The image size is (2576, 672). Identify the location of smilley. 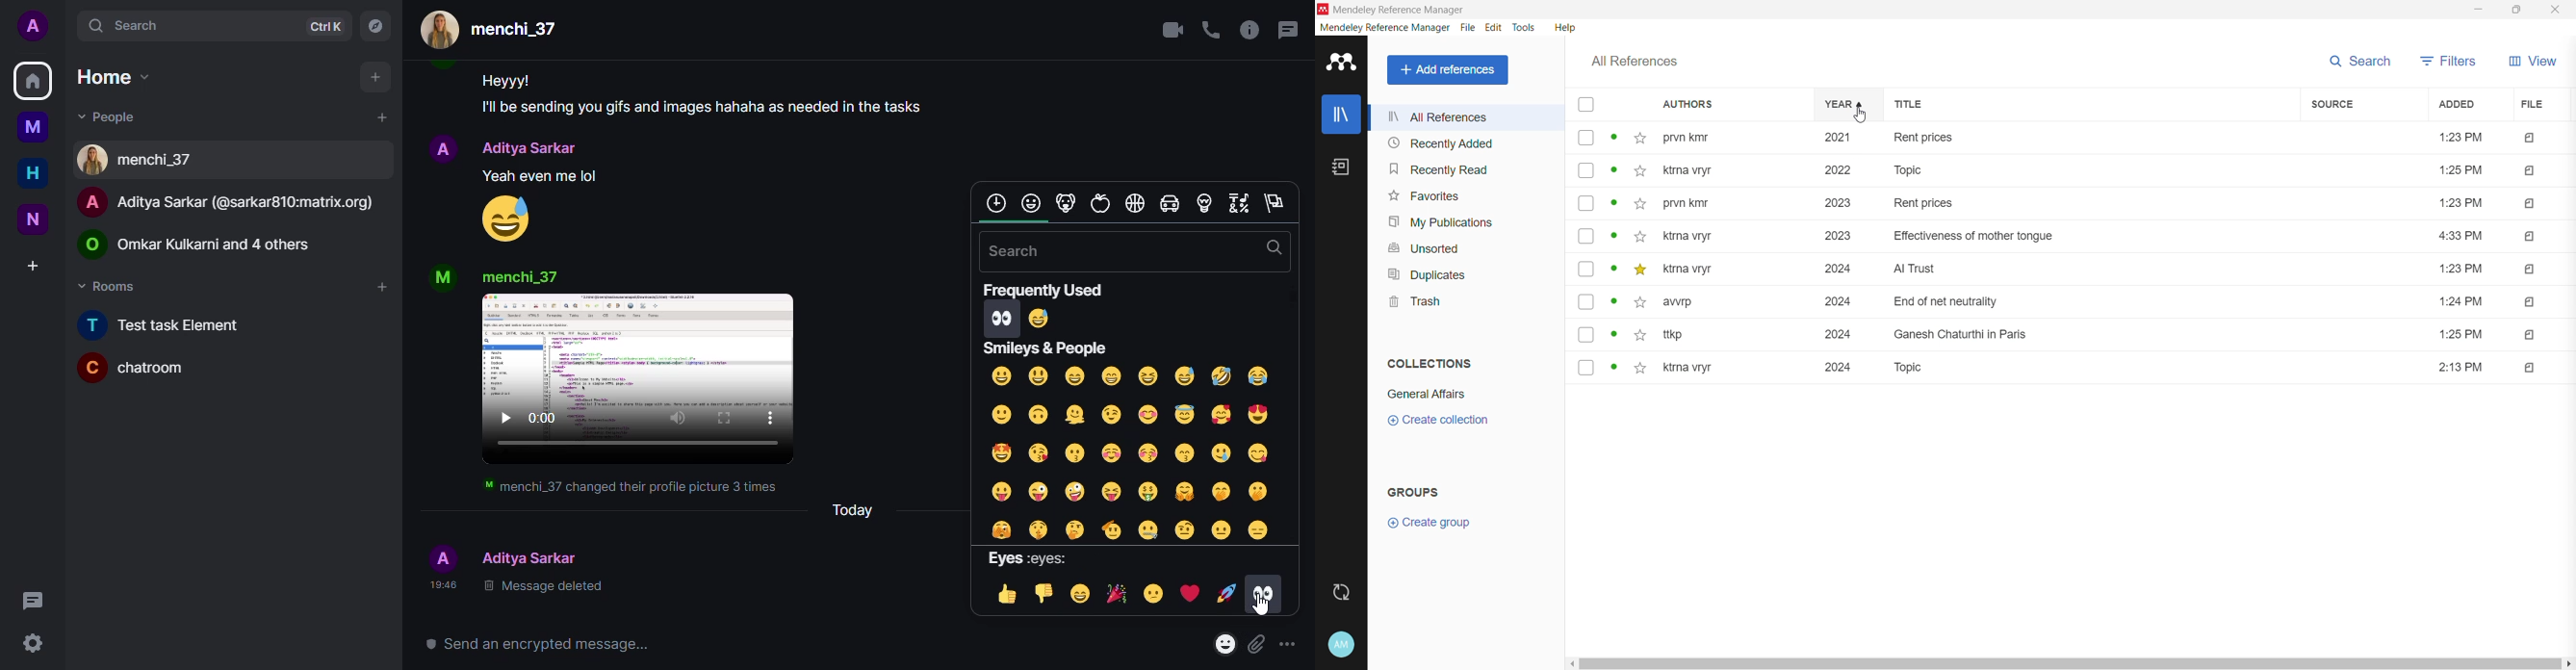
(1031, 202).